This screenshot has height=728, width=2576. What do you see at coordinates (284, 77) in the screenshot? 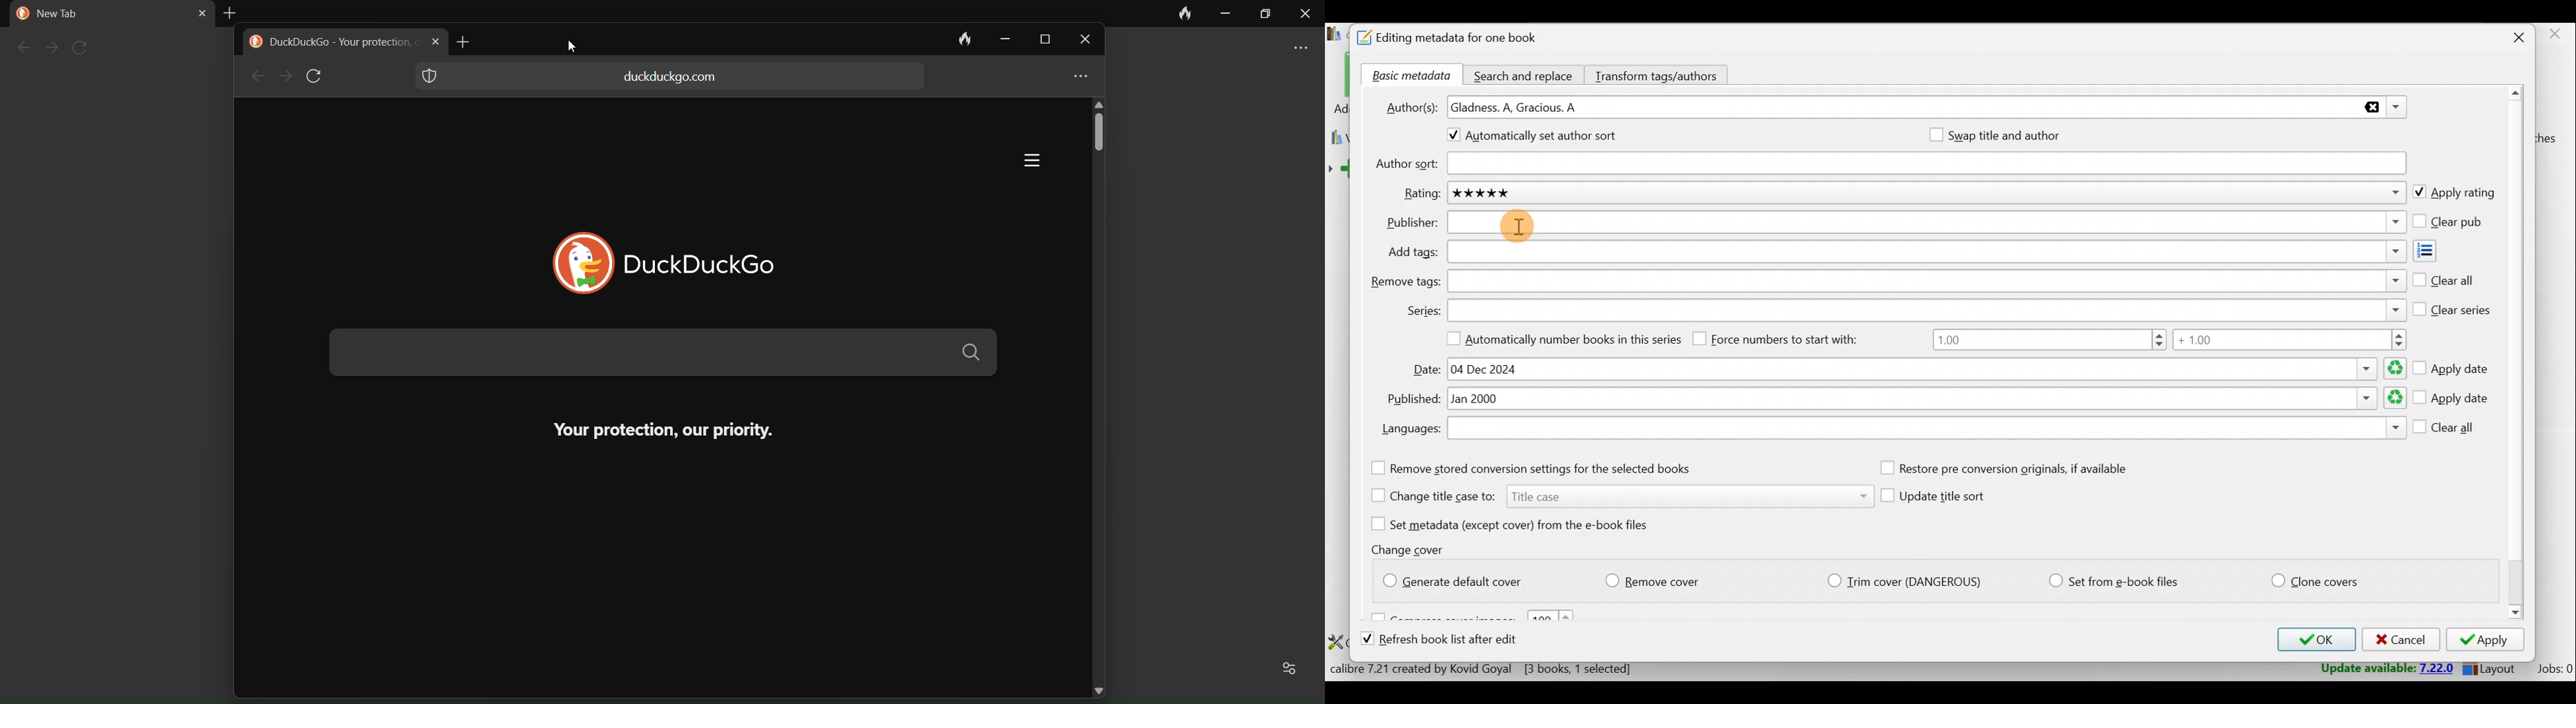
I see `next` at bounding box center [284, 77].